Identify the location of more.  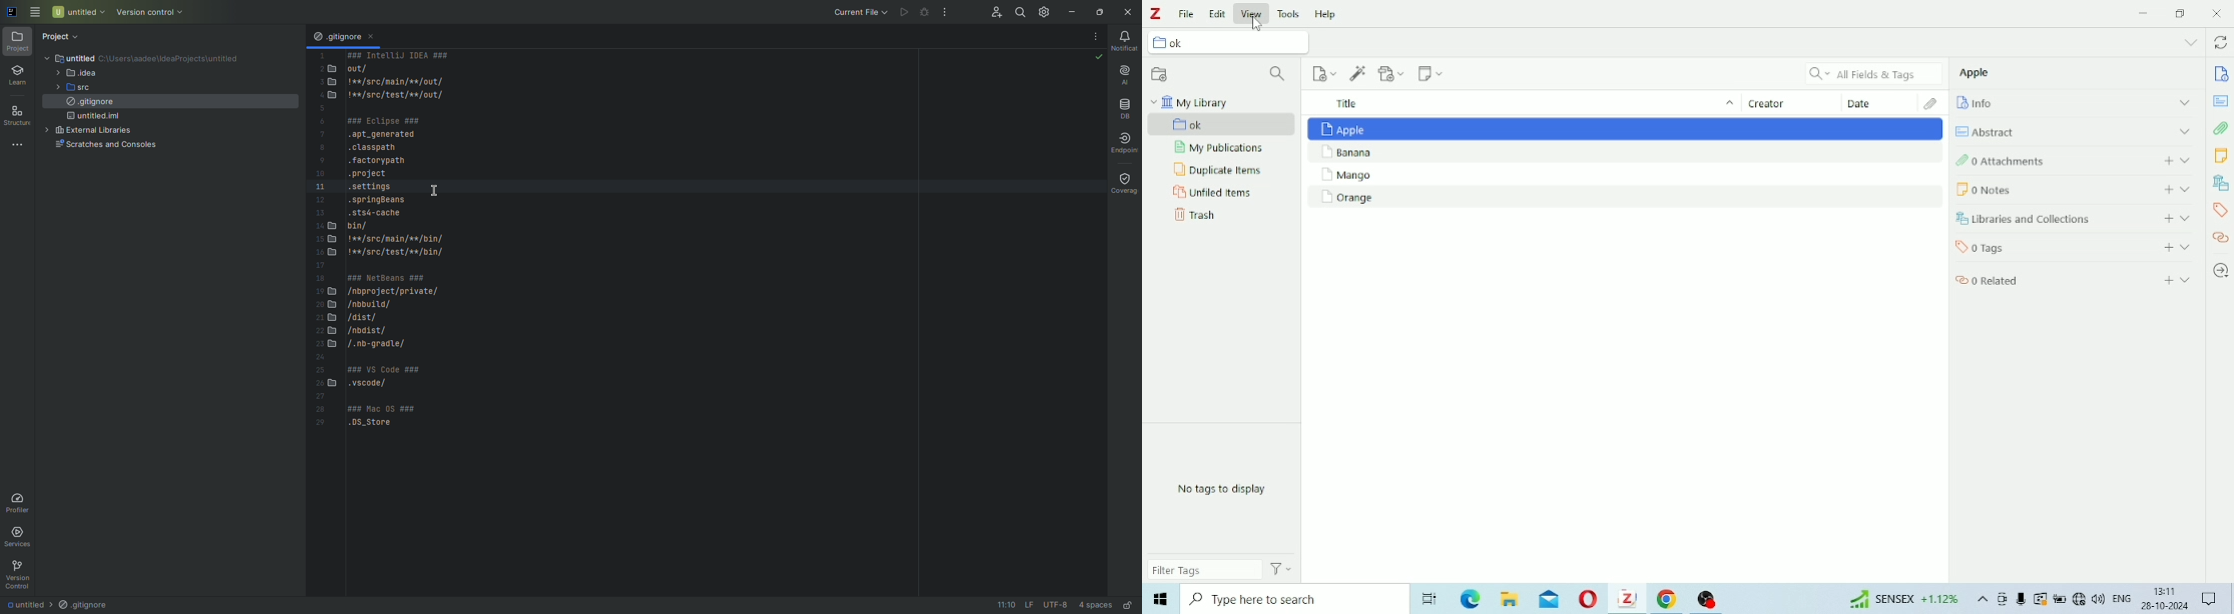
(2191, 41).